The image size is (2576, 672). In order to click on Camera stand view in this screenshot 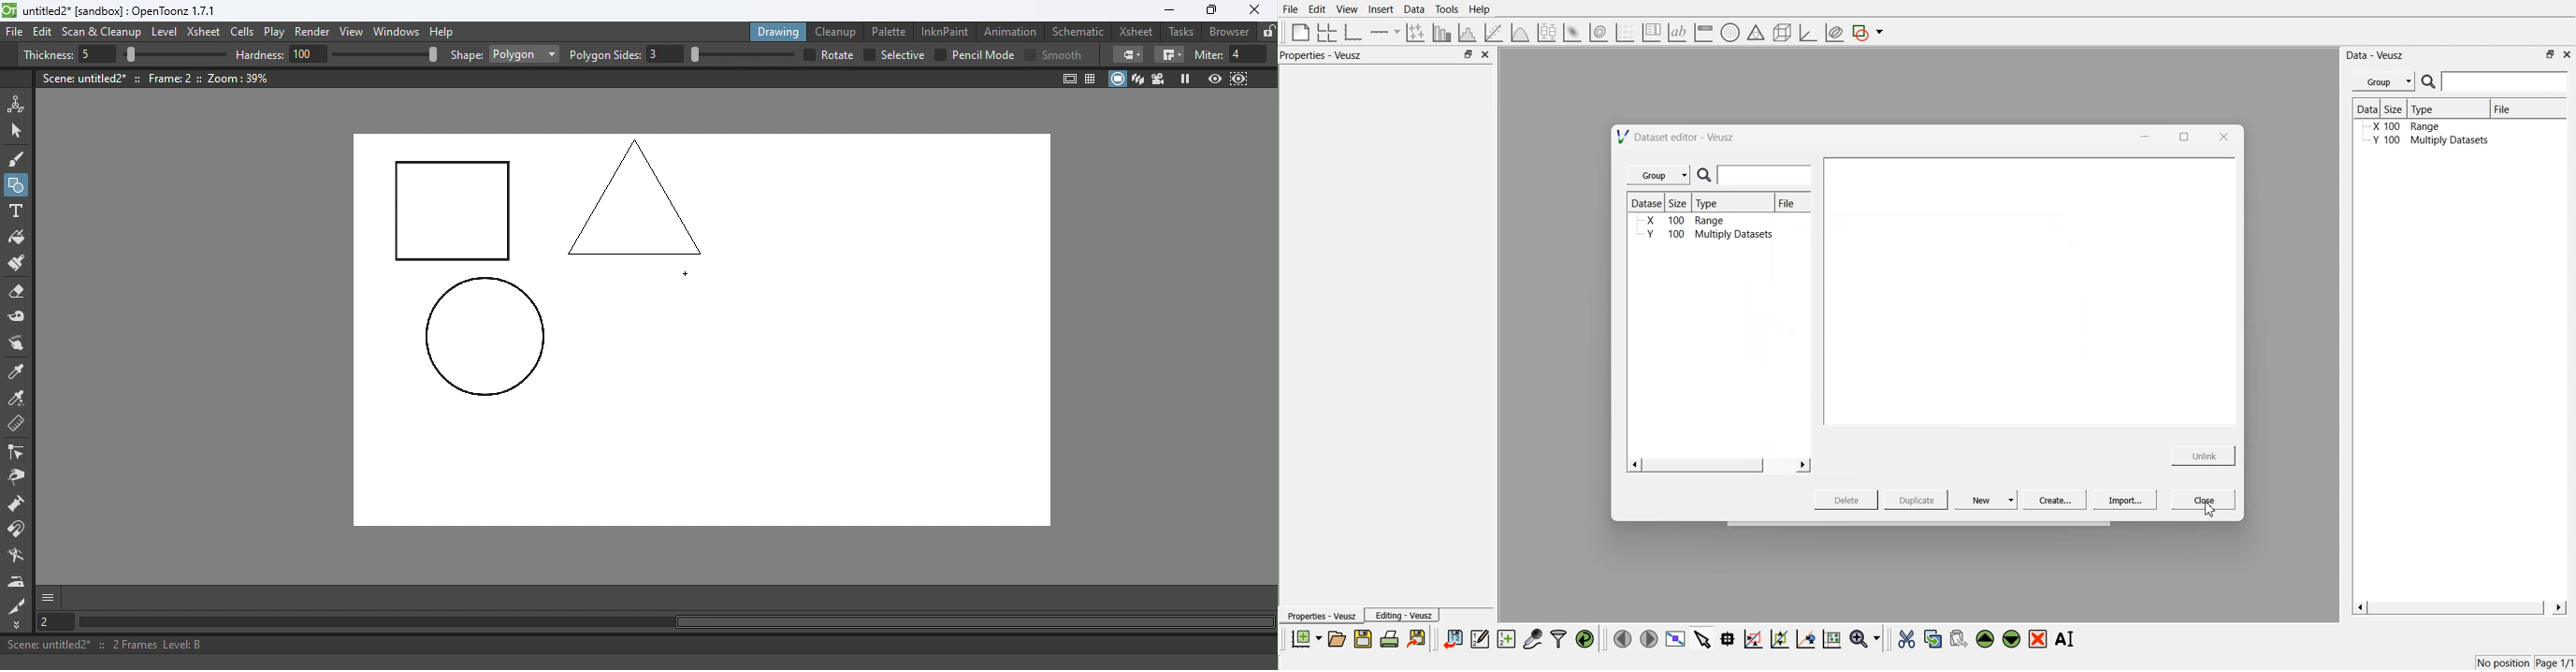, I will do `click(1119, 79)`.